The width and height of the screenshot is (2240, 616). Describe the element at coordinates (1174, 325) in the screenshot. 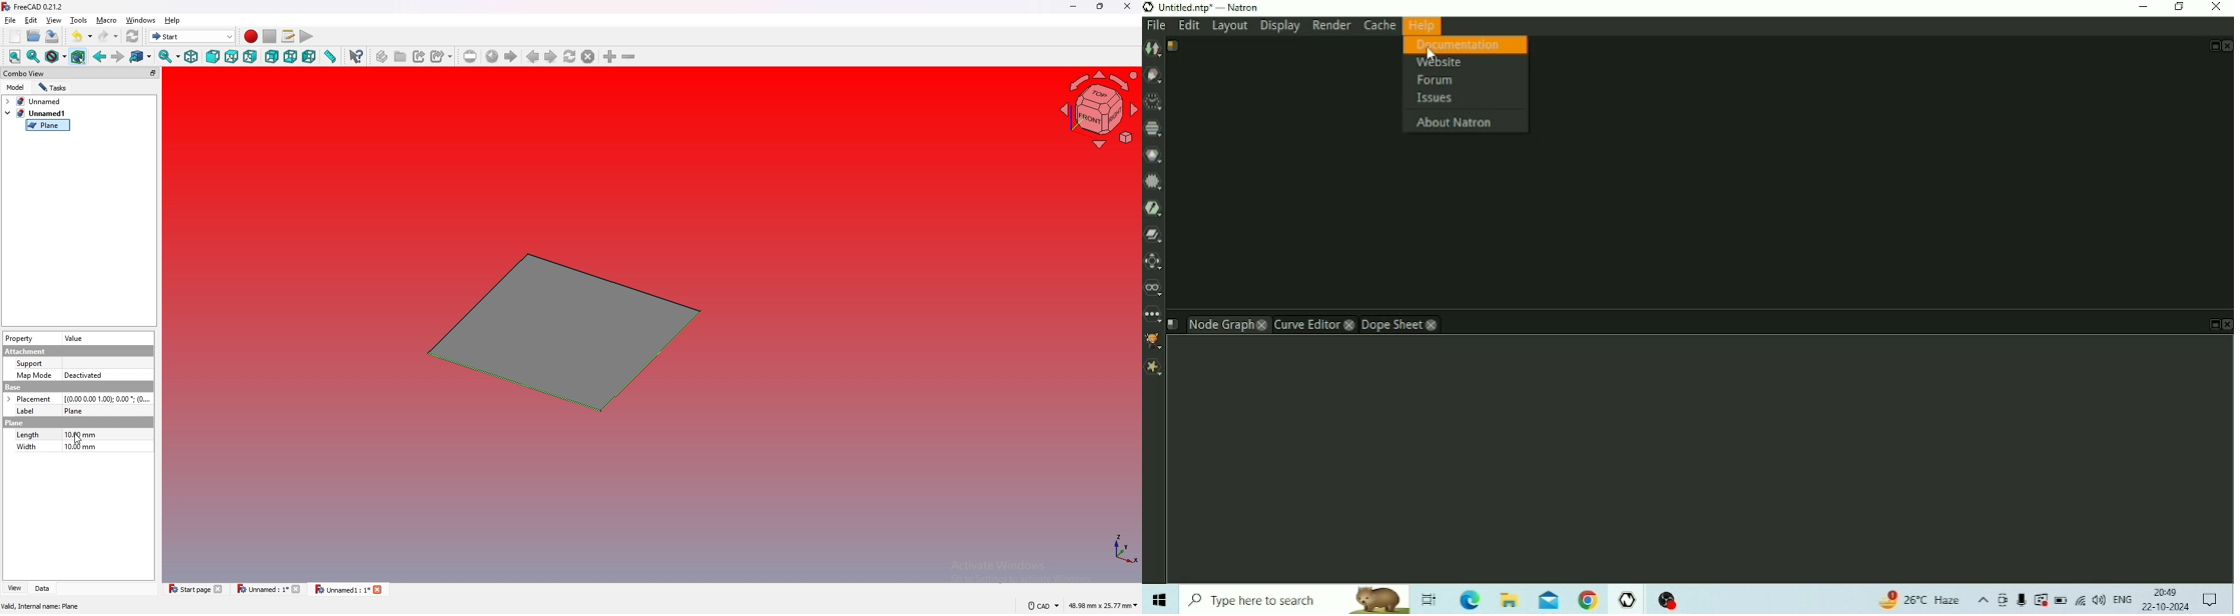

I see `Script name` at that location.